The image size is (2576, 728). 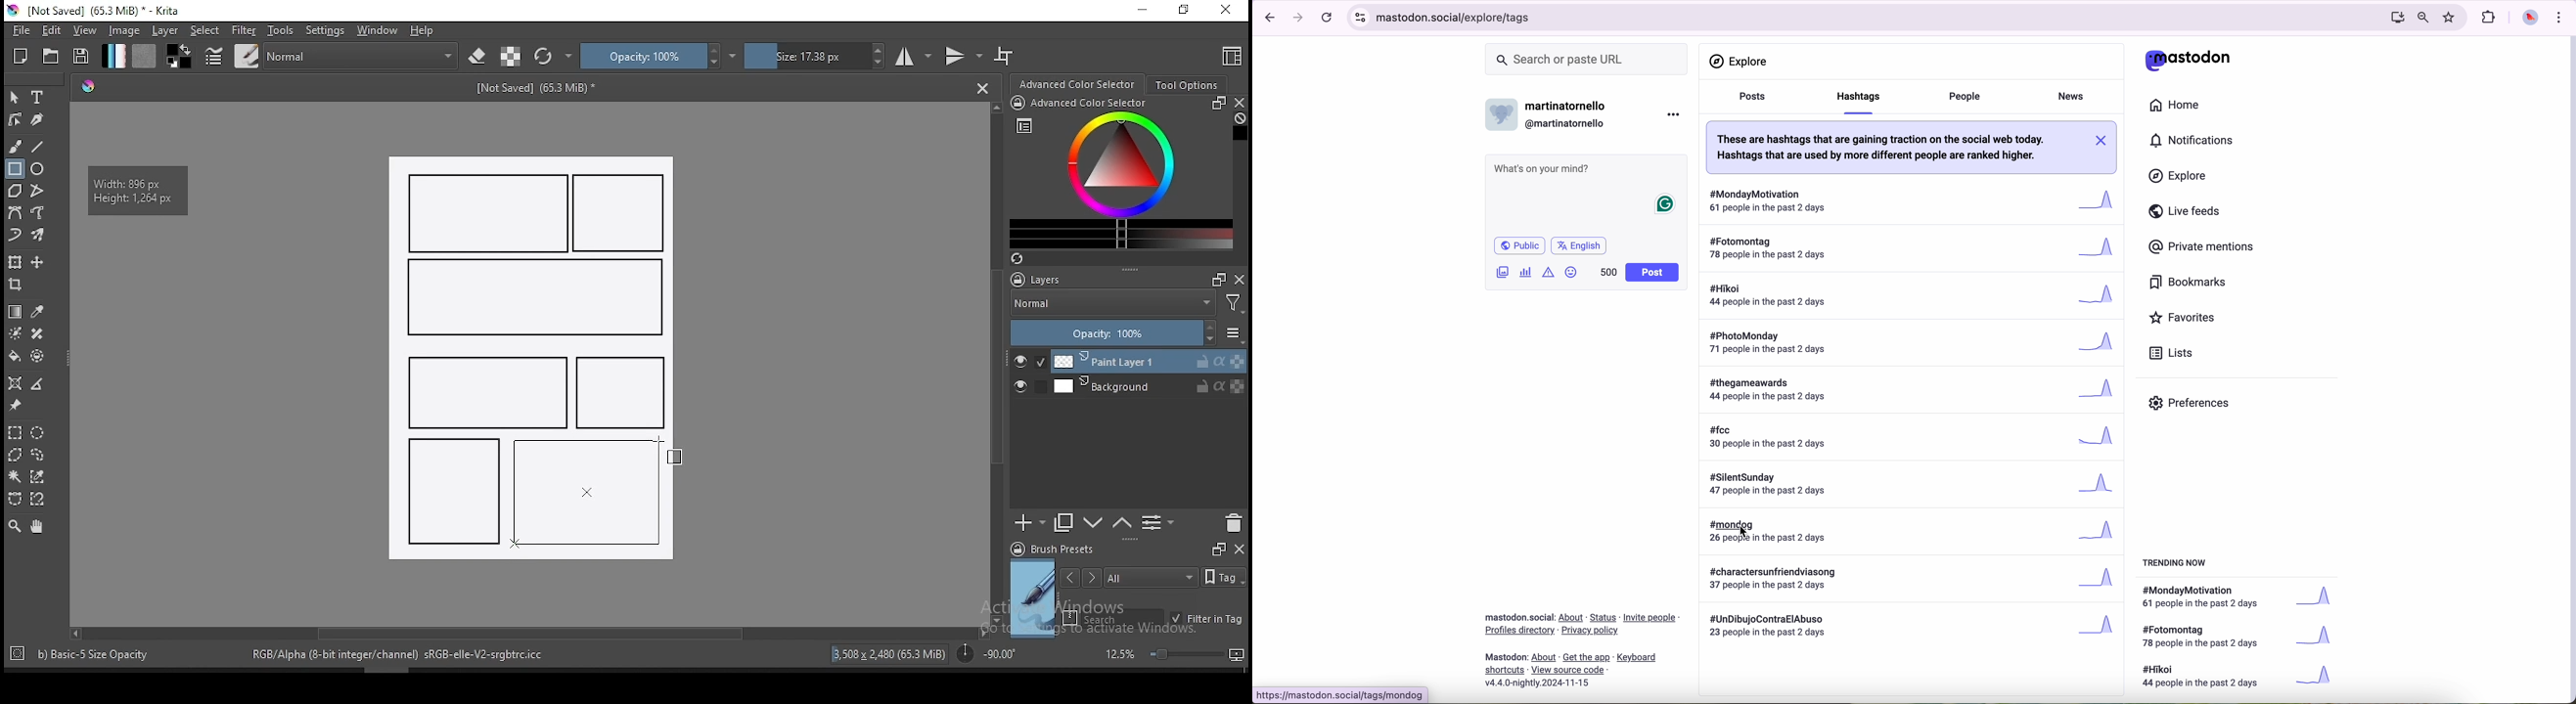 What do you see at coordinates (1117, 172) in the screenshot?
I see `advanced color selector` at bounding box center [1117, 172].